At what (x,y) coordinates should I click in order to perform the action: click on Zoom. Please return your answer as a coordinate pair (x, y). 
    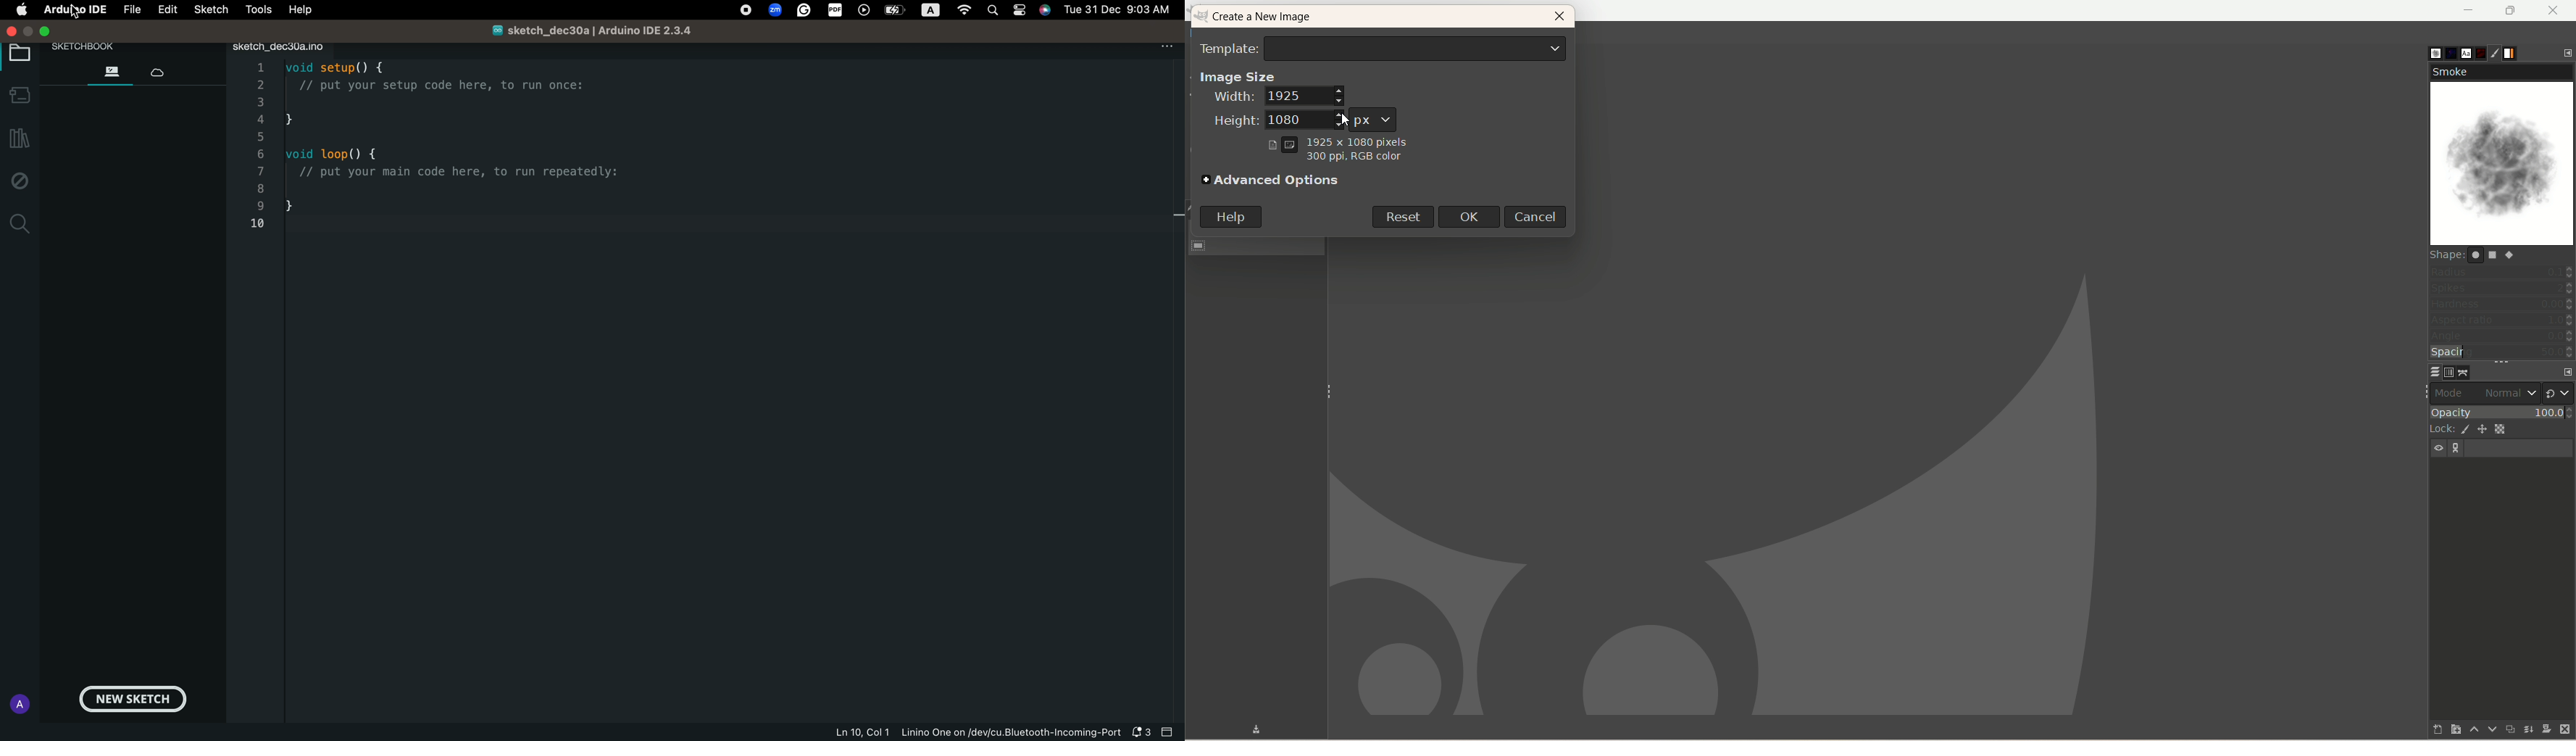
    Looking at the image, I should click on (776, 9).